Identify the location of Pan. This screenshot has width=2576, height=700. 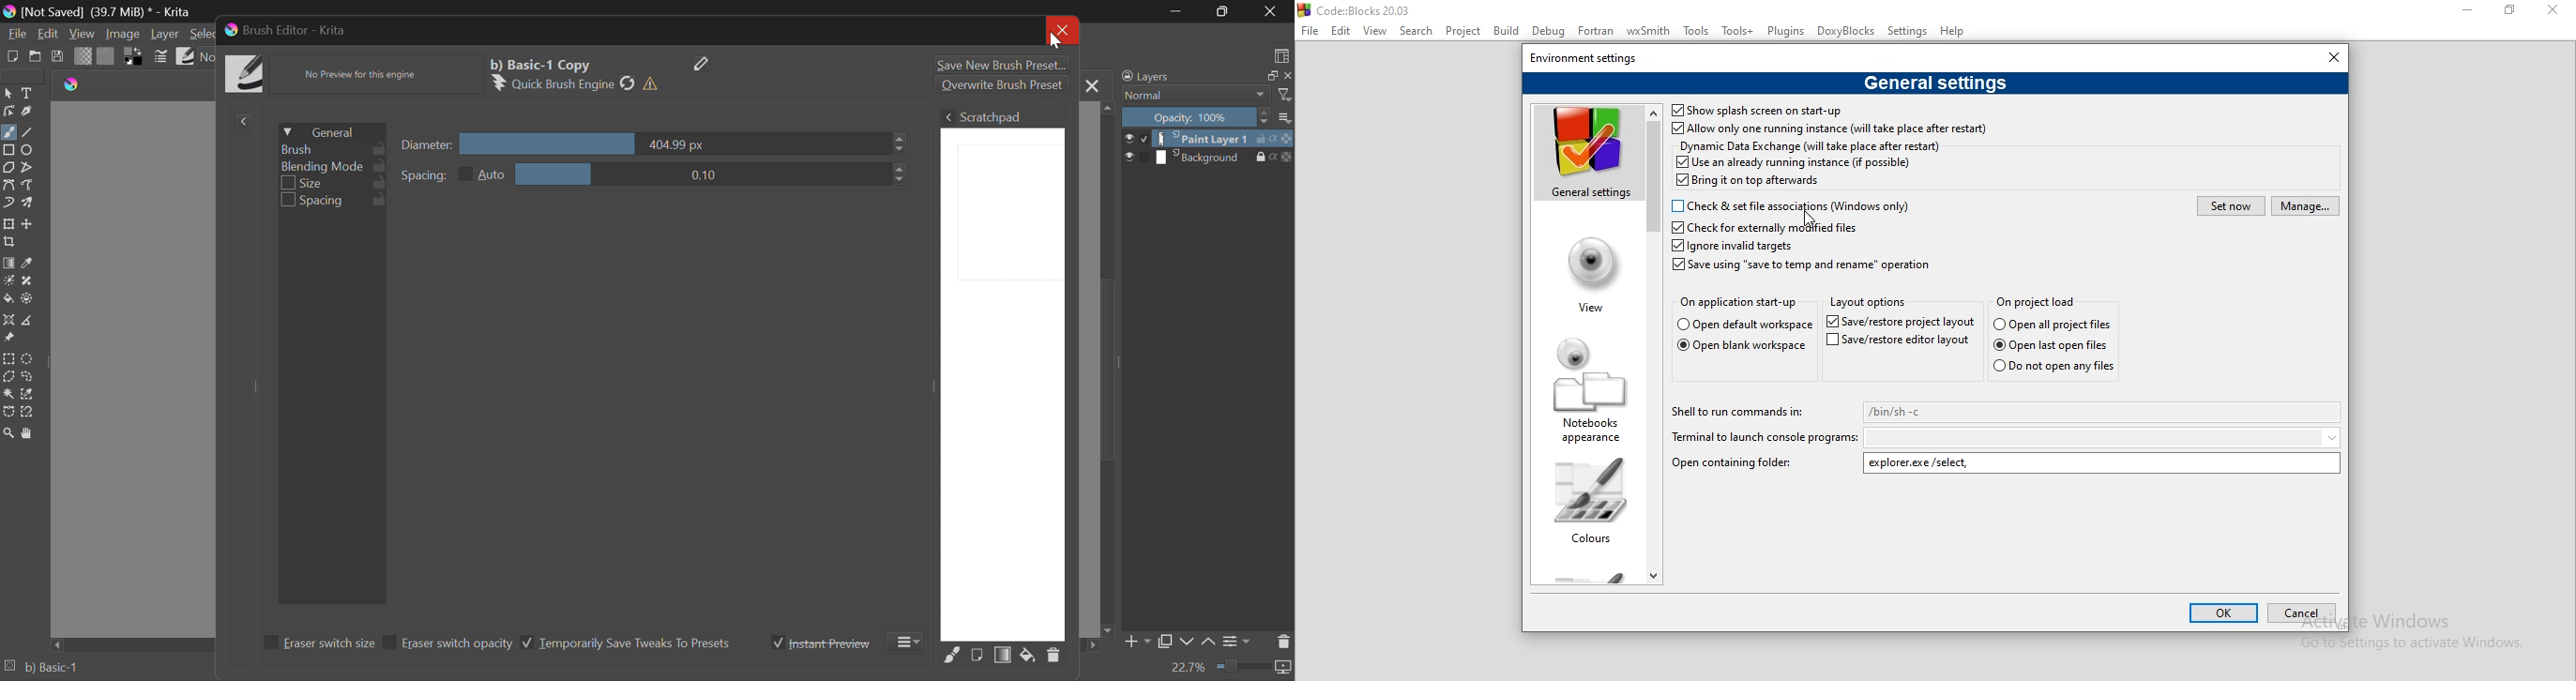
(28, 434).